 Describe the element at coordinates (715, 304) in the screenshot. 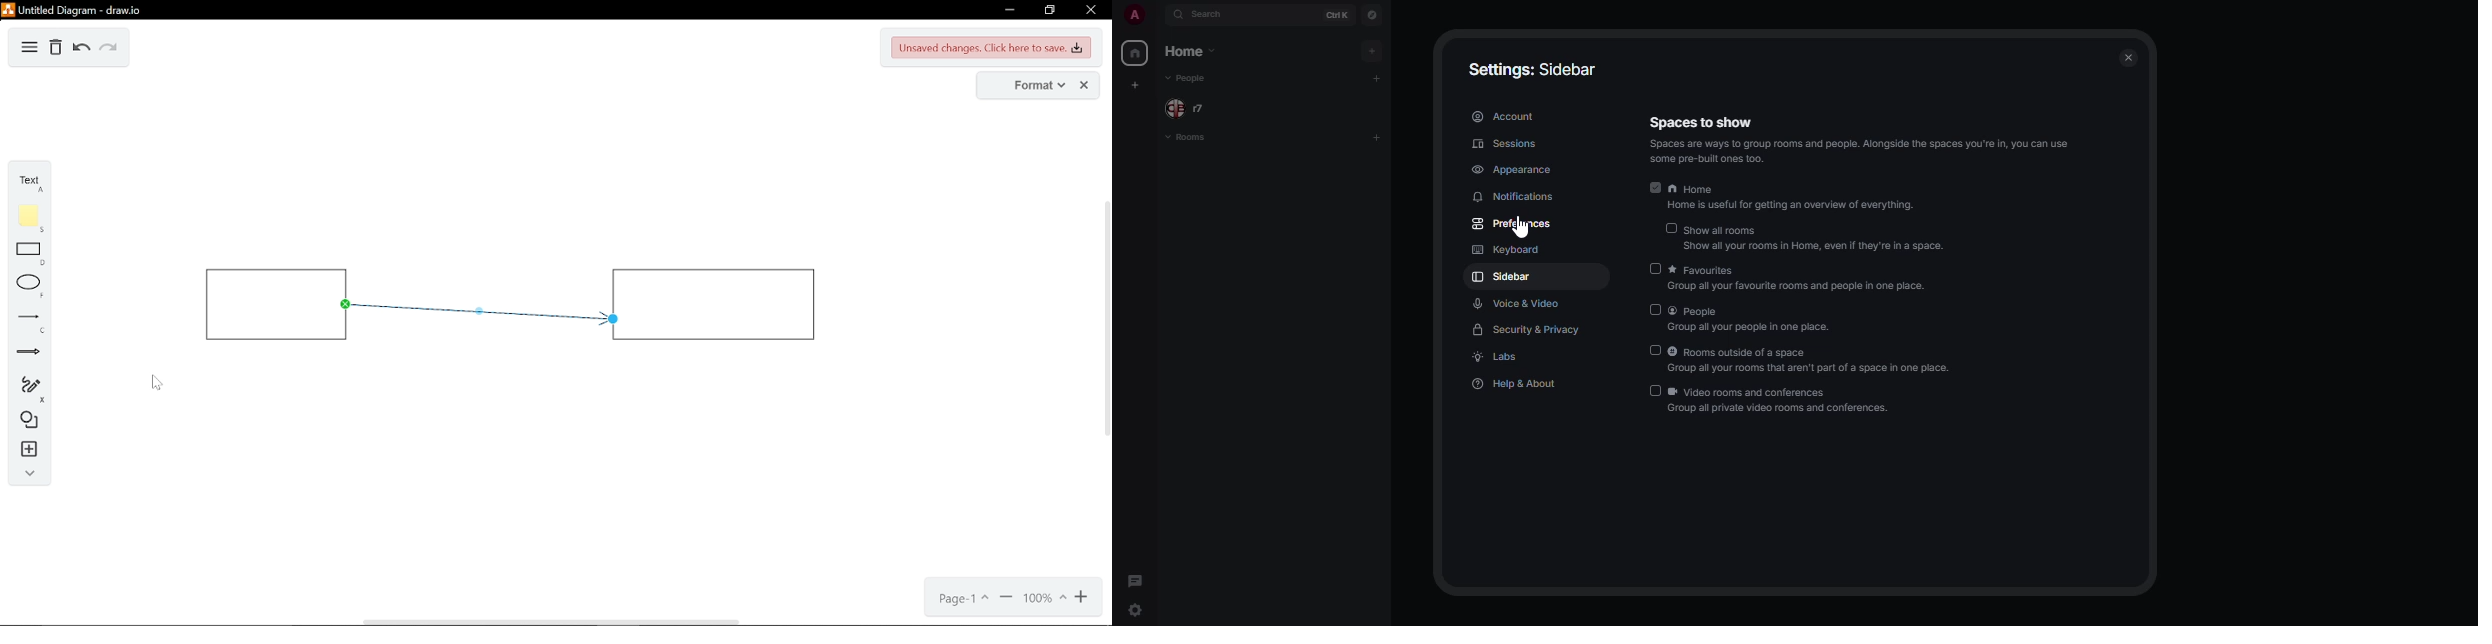

I see `rectangle 2` at that location.